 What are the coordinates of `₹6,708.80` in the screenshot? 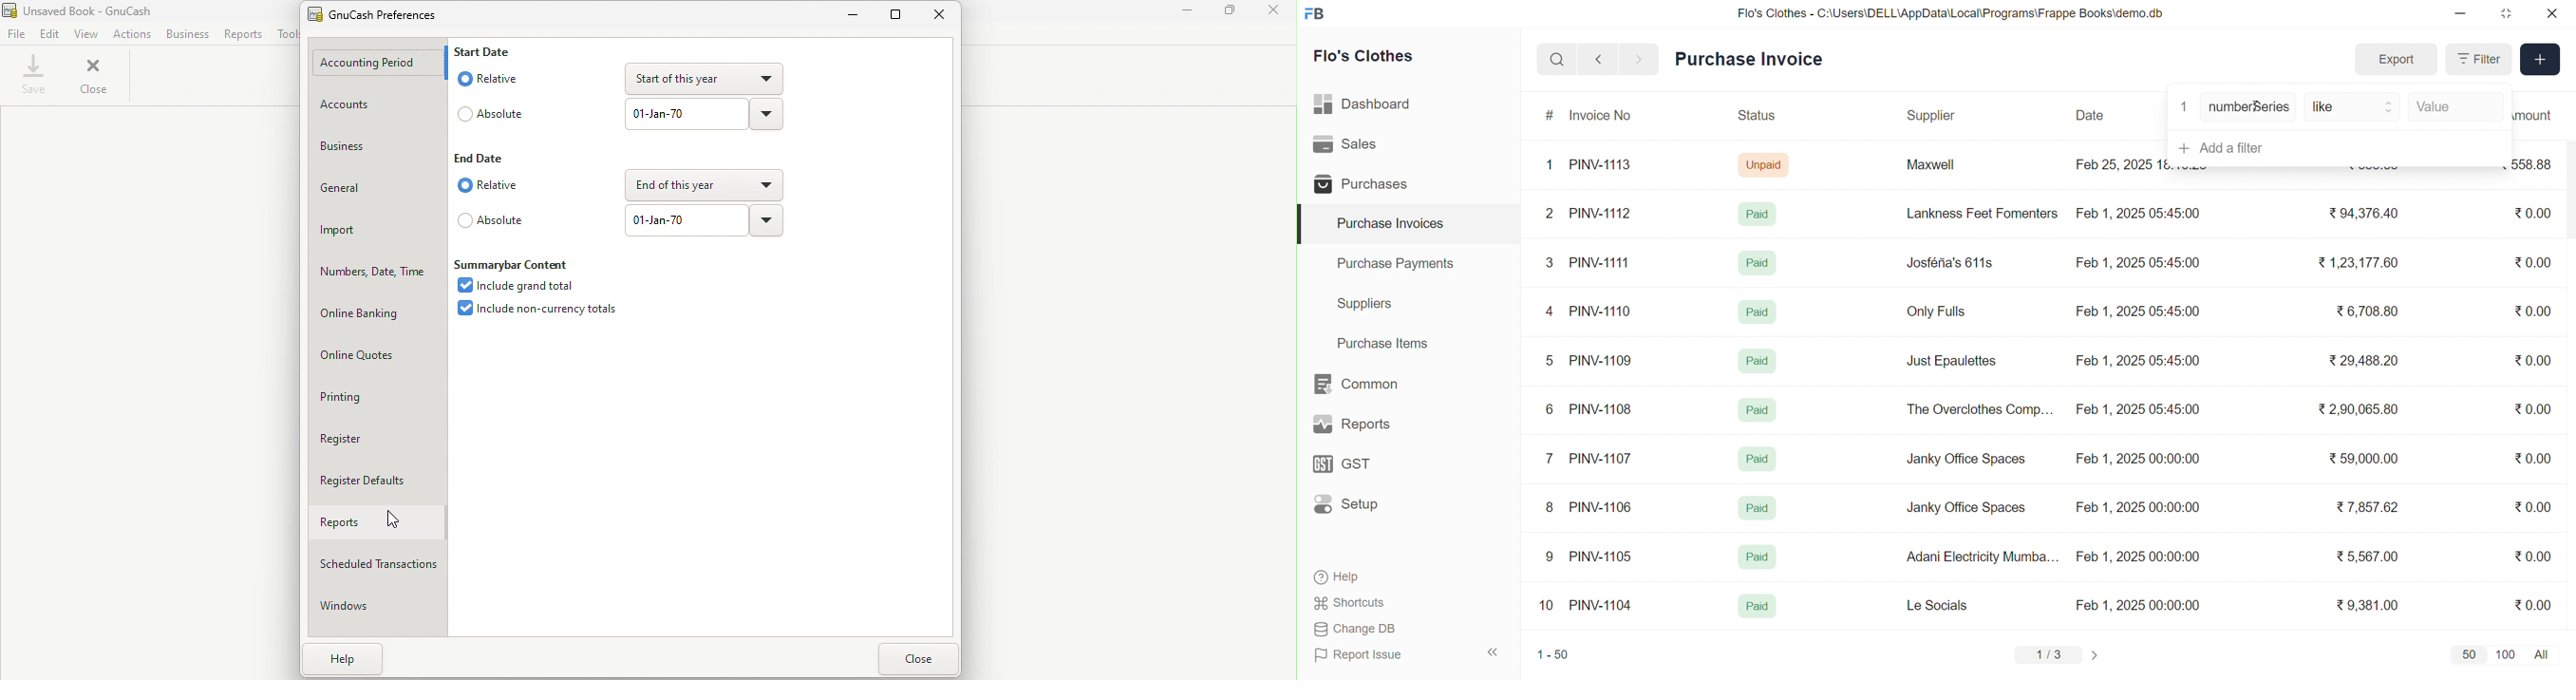 It's located at (2367, 309).